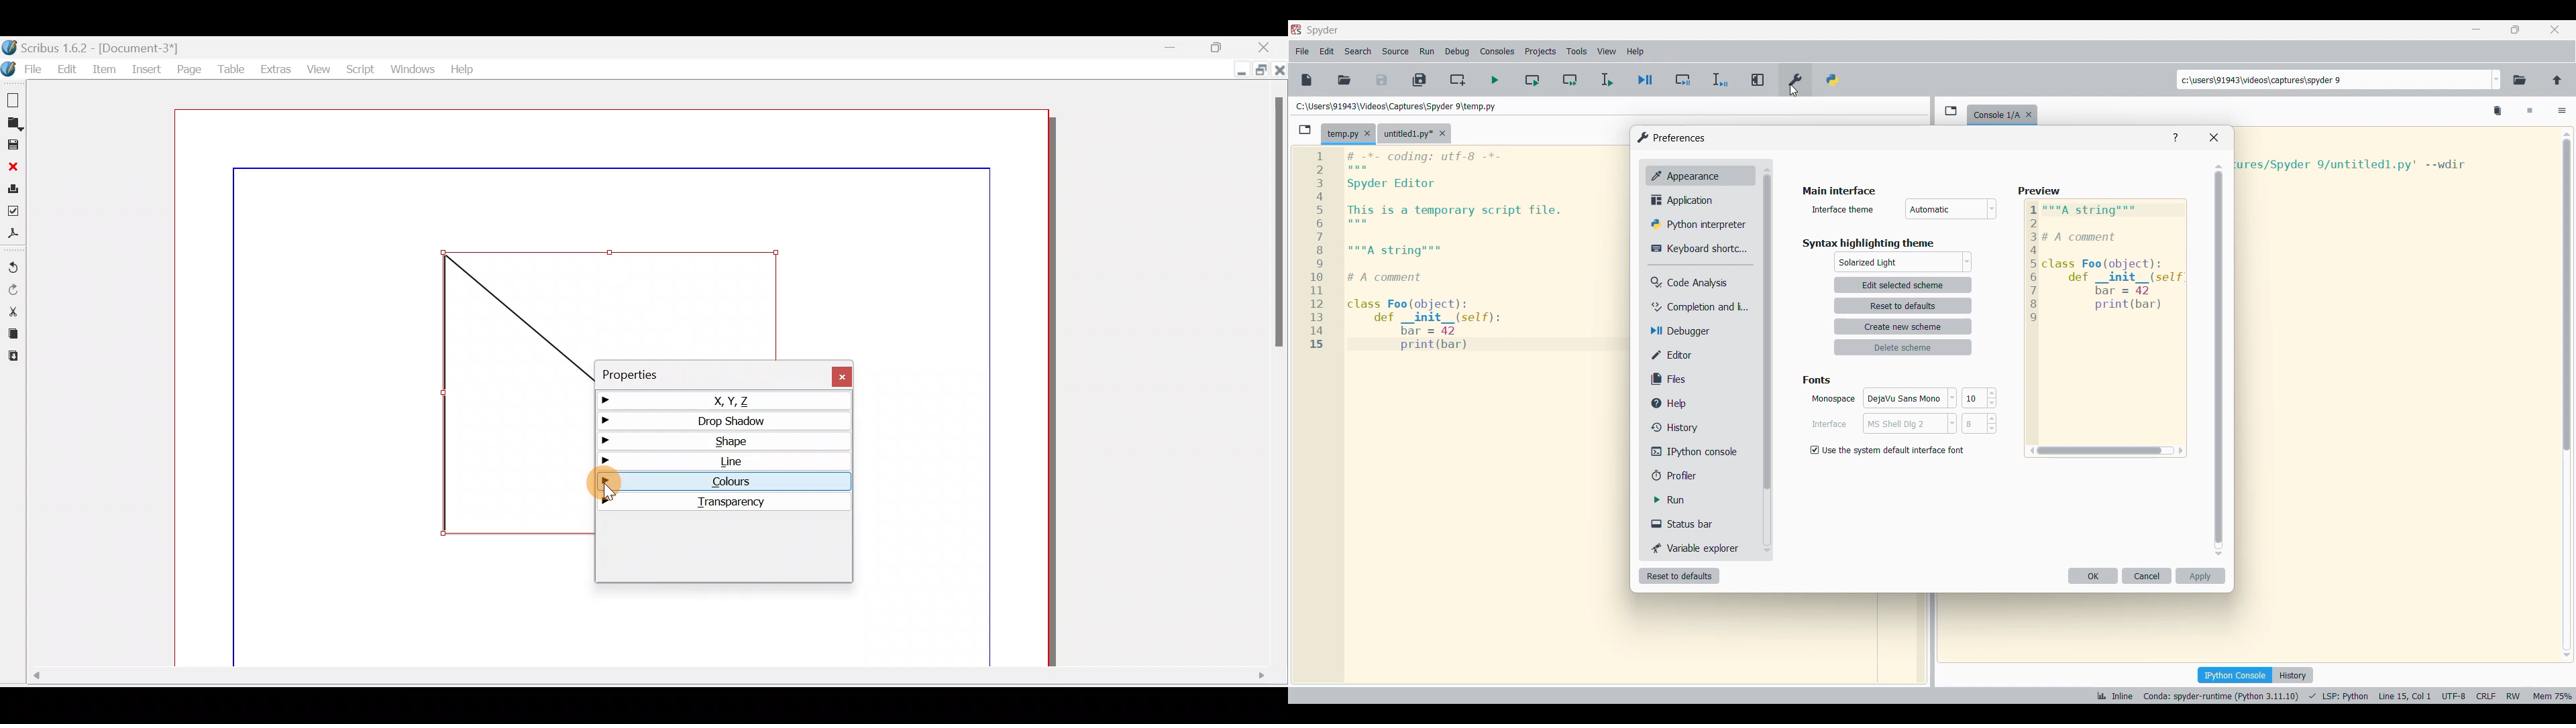  Describe the element at coordinates (1570, 80) in the screenshot. I see `Run current cell and go to next one` at that location.